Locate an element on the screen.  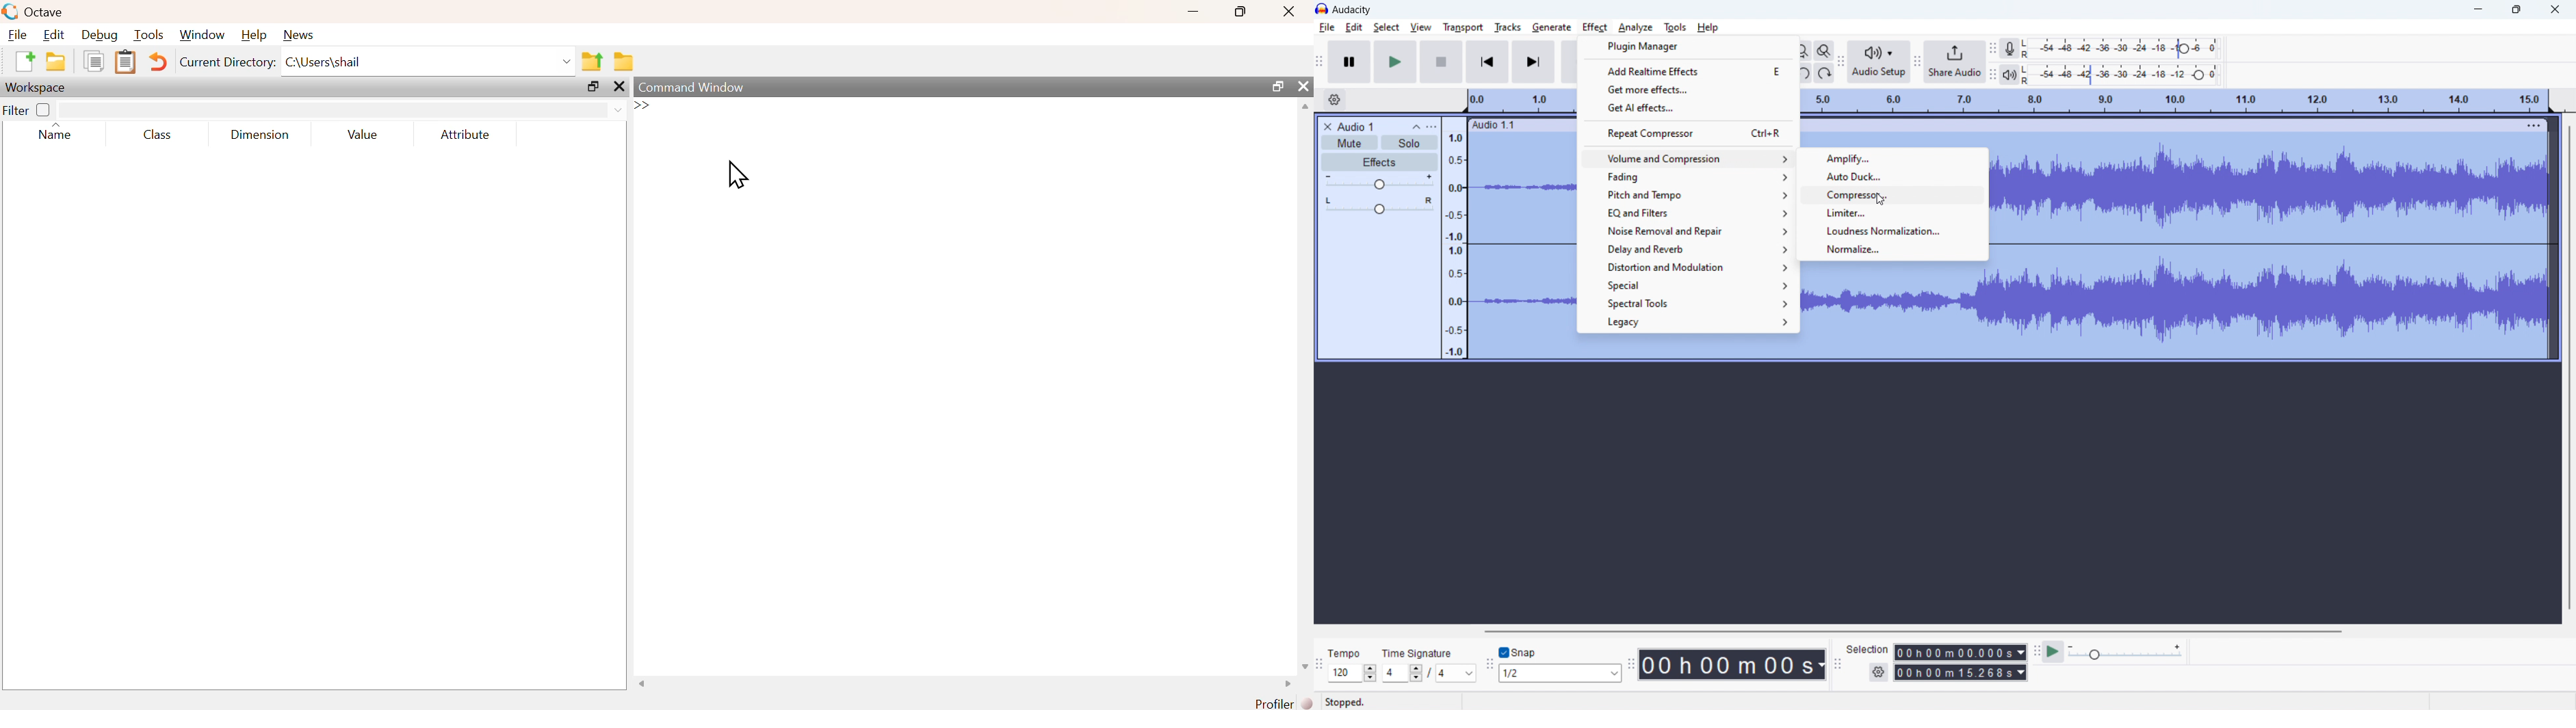
00h00m15.268s (end time) is located at coordinates (1961, 673).